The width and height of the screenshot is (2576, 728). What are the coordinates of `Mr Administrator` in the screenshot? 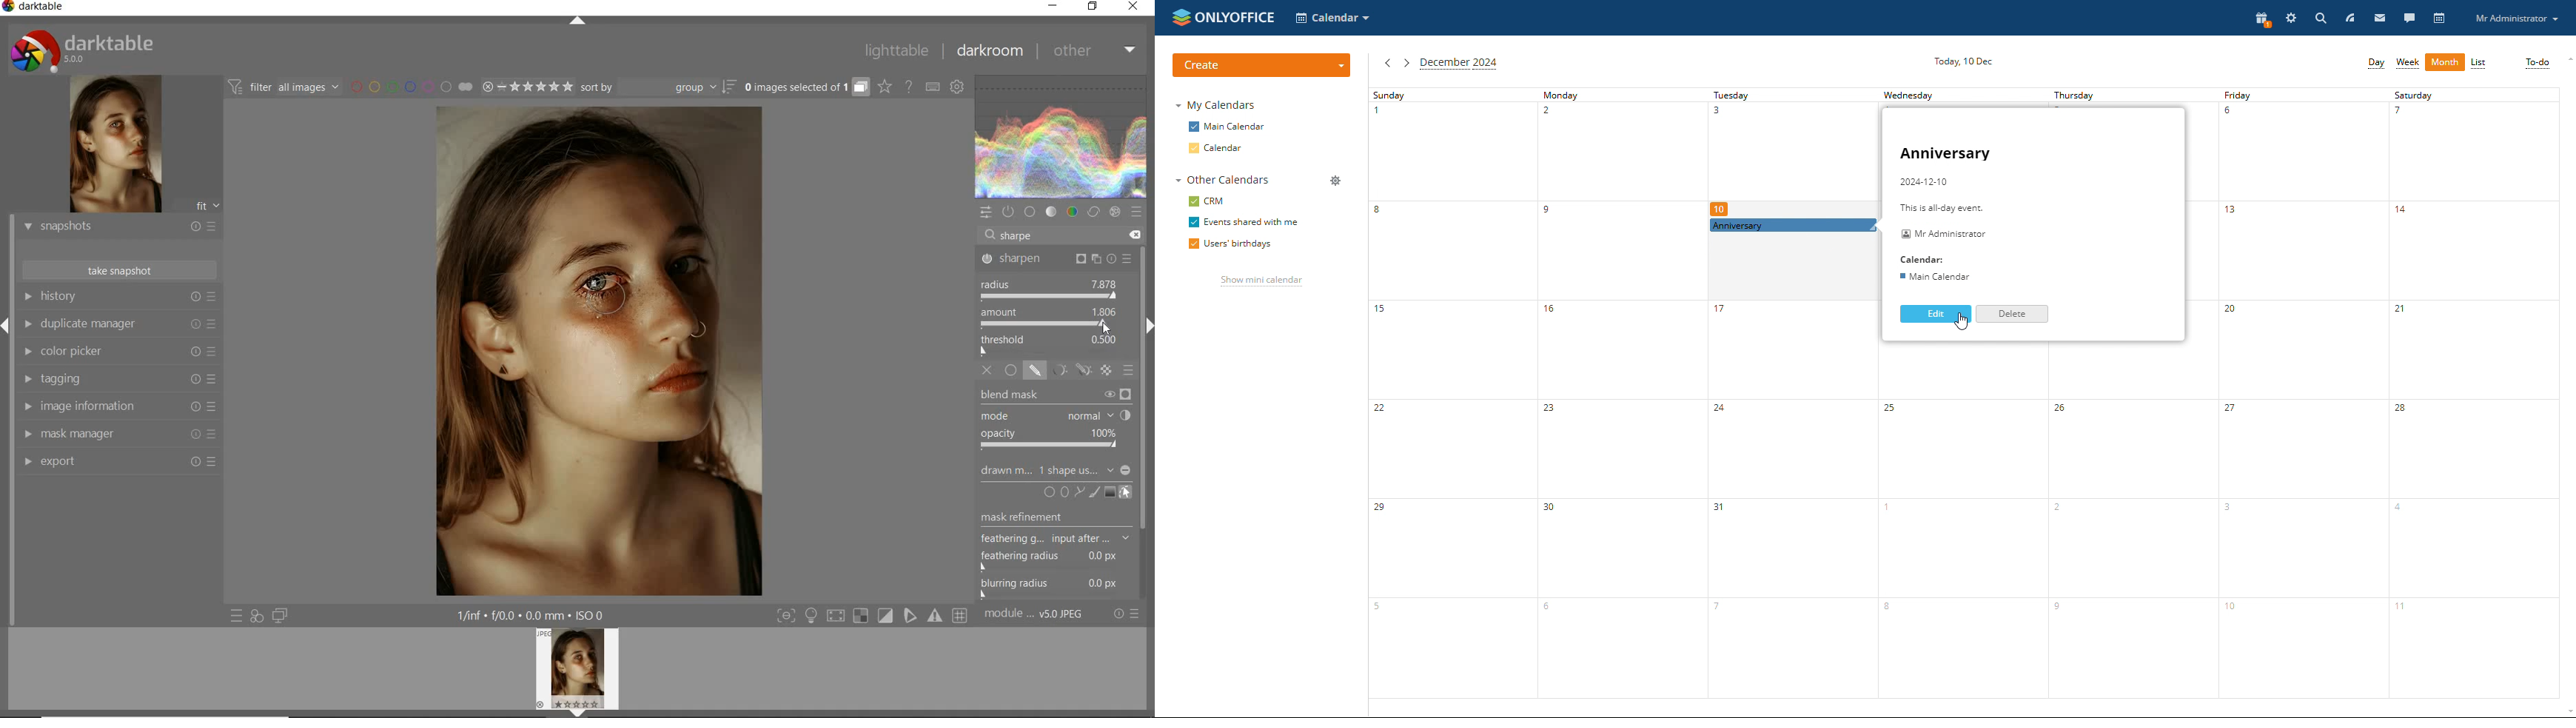 It's located at (1942, 235).